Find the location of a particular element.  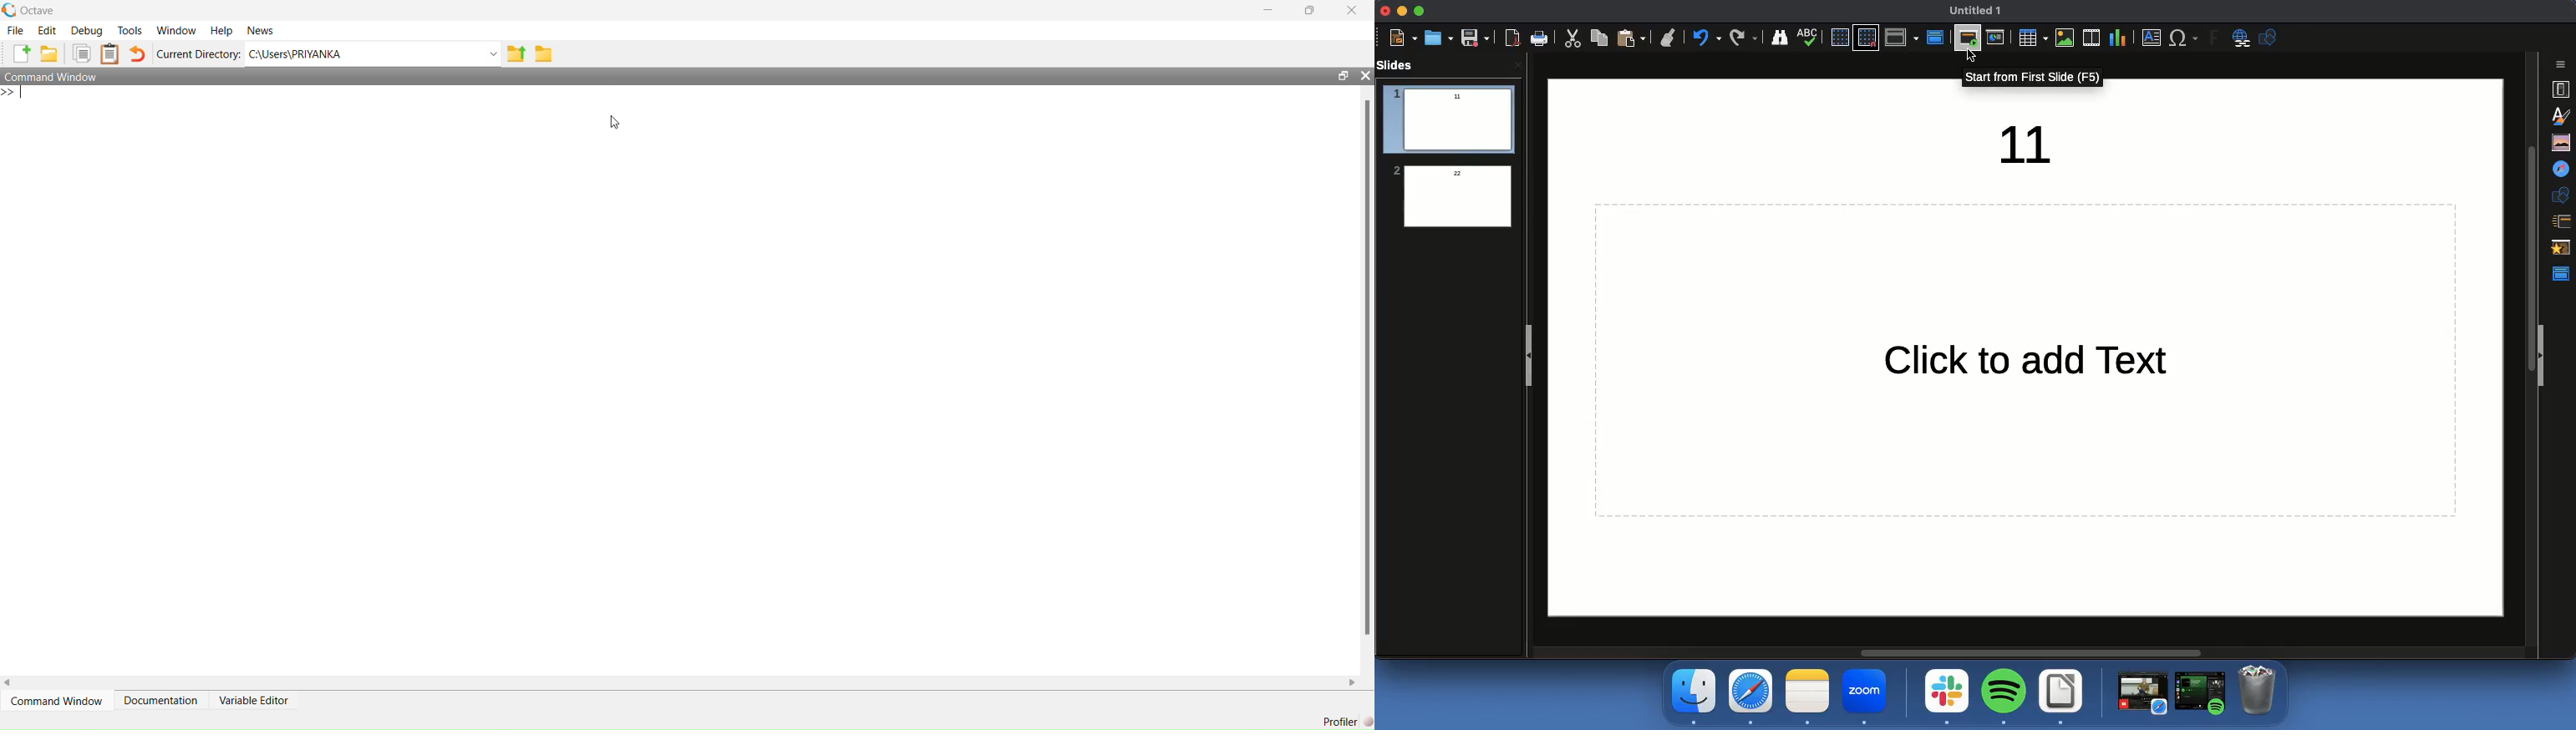

Master view is located at coordinates (1934, 38).